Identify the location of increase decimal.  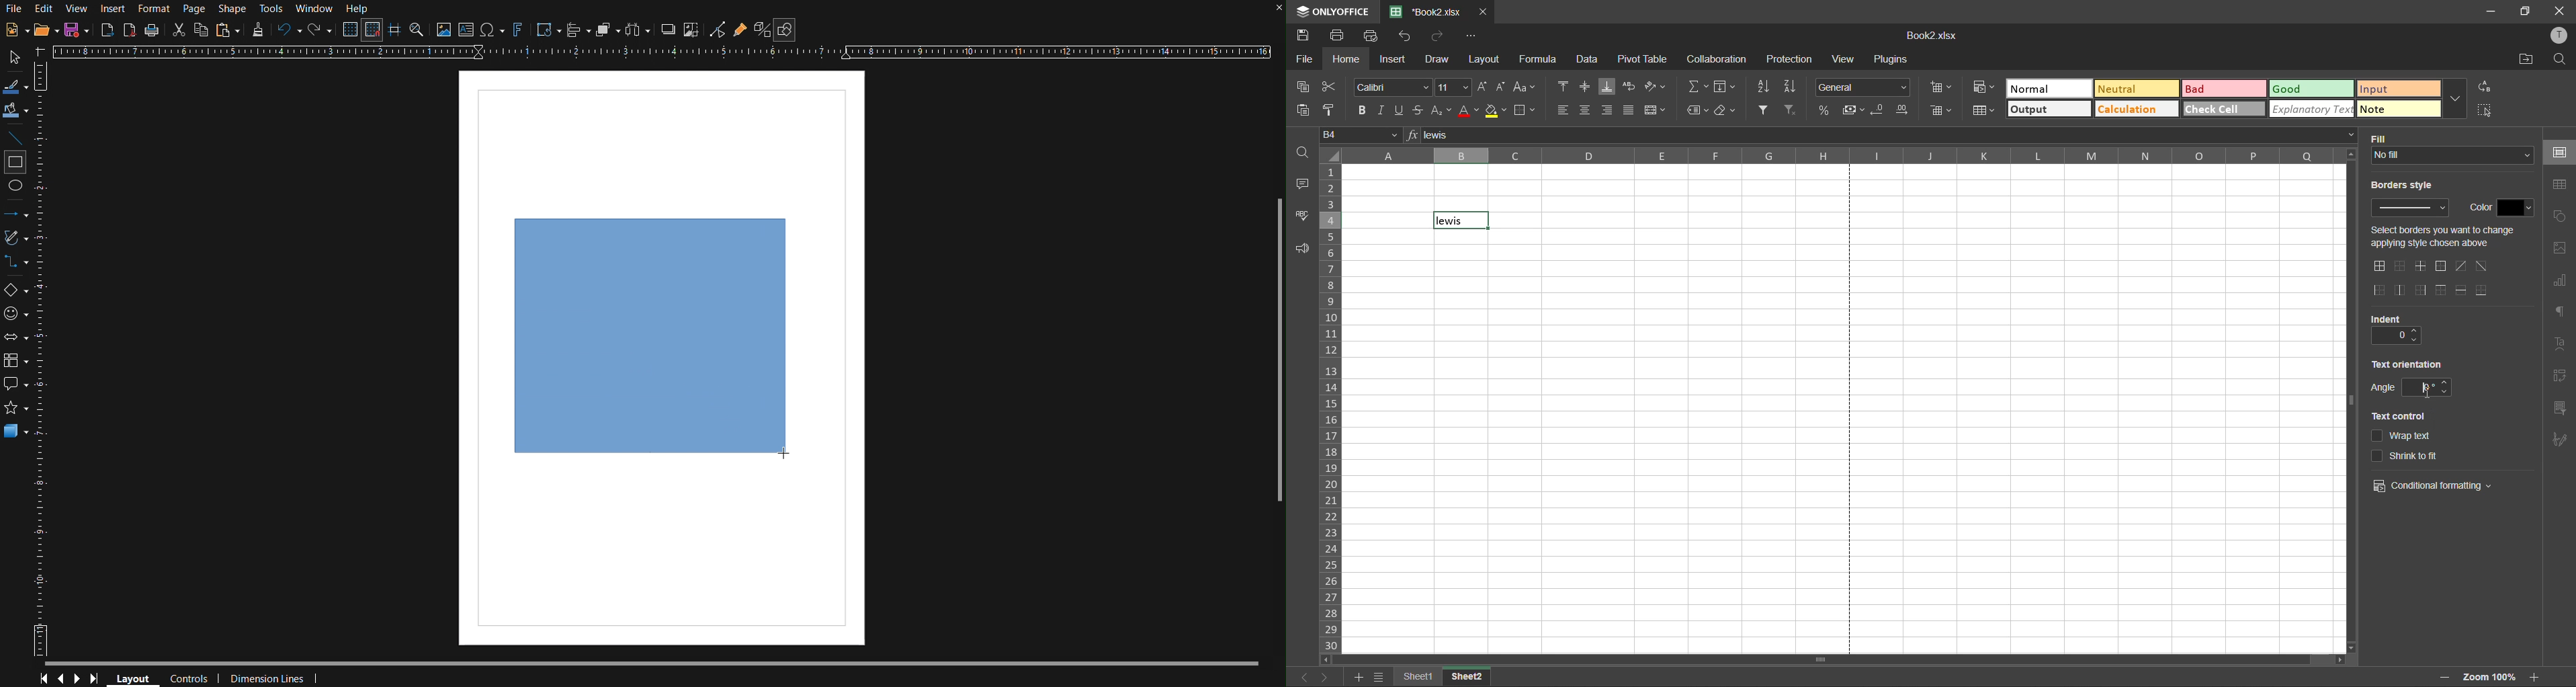
(1901, 110).